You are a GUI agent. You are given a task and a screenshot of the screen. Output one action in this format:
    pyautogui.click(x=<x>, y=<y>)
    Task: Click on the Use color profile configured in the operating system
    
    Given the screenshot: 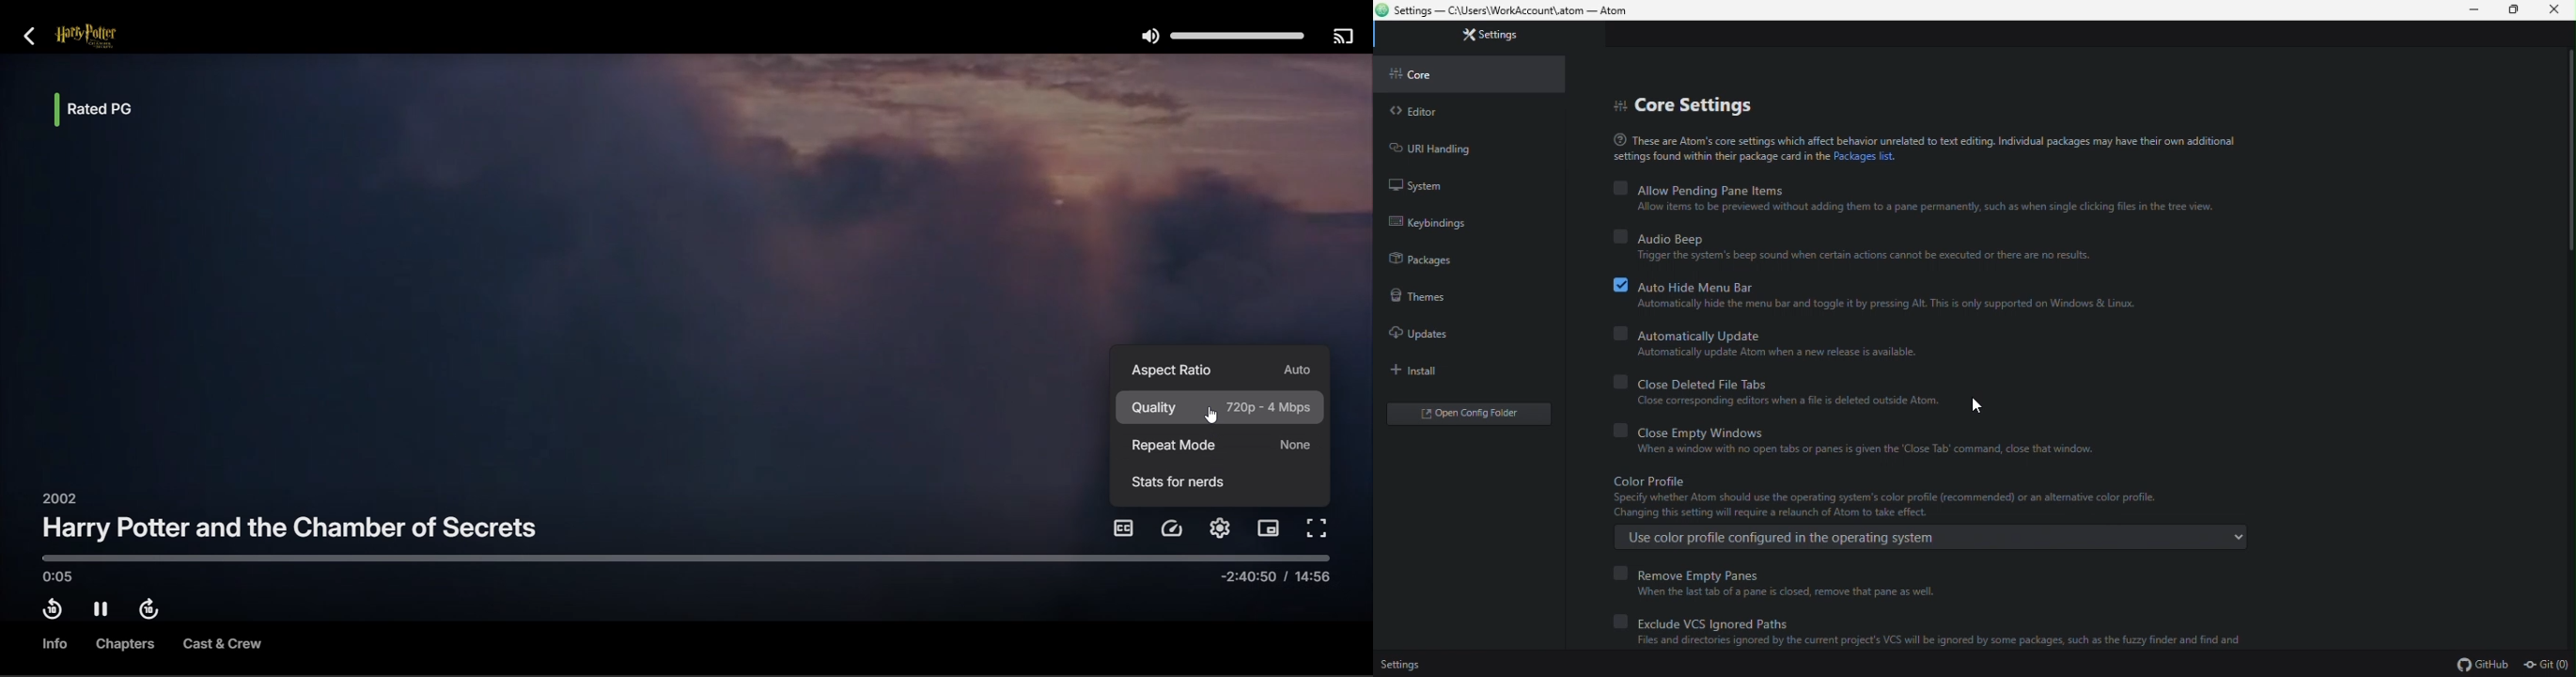 What is the action you would take?
    pyautogui.click(x=1932, y=539)
    